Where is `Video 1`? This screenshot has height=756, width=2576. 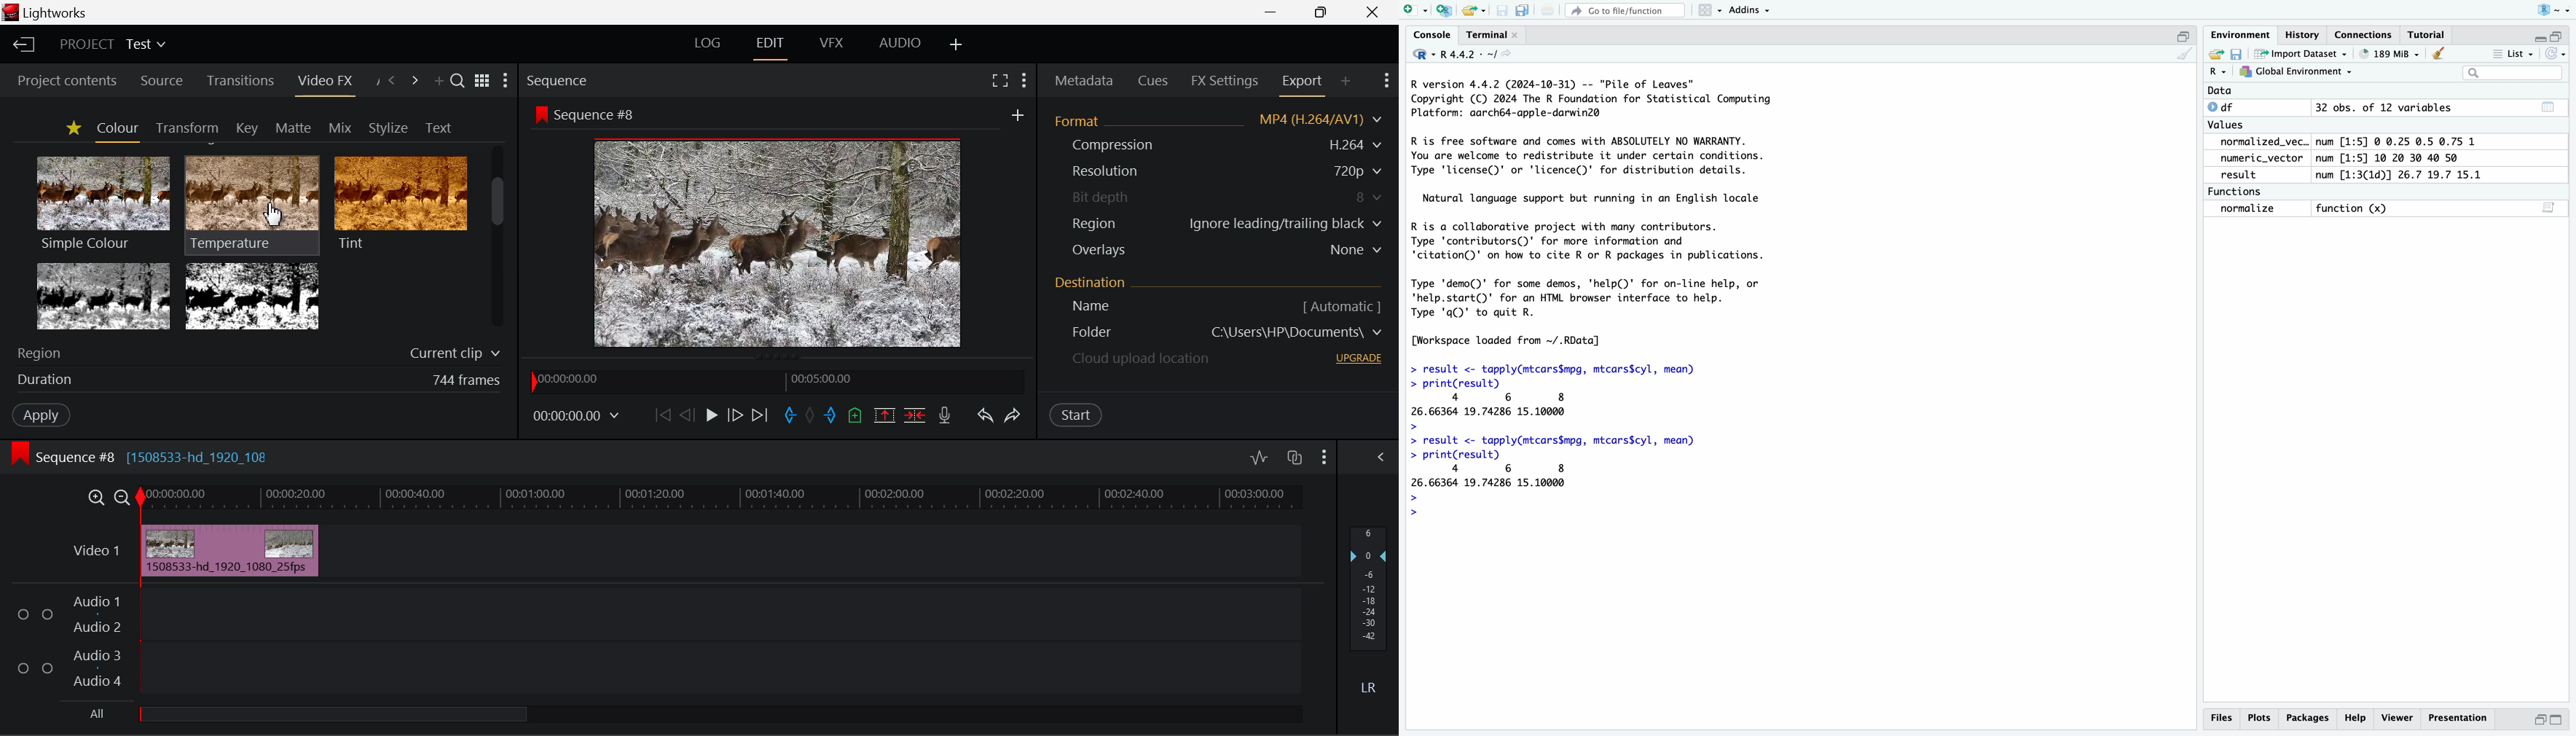
Video 1 is located at coordinates (95, 551).